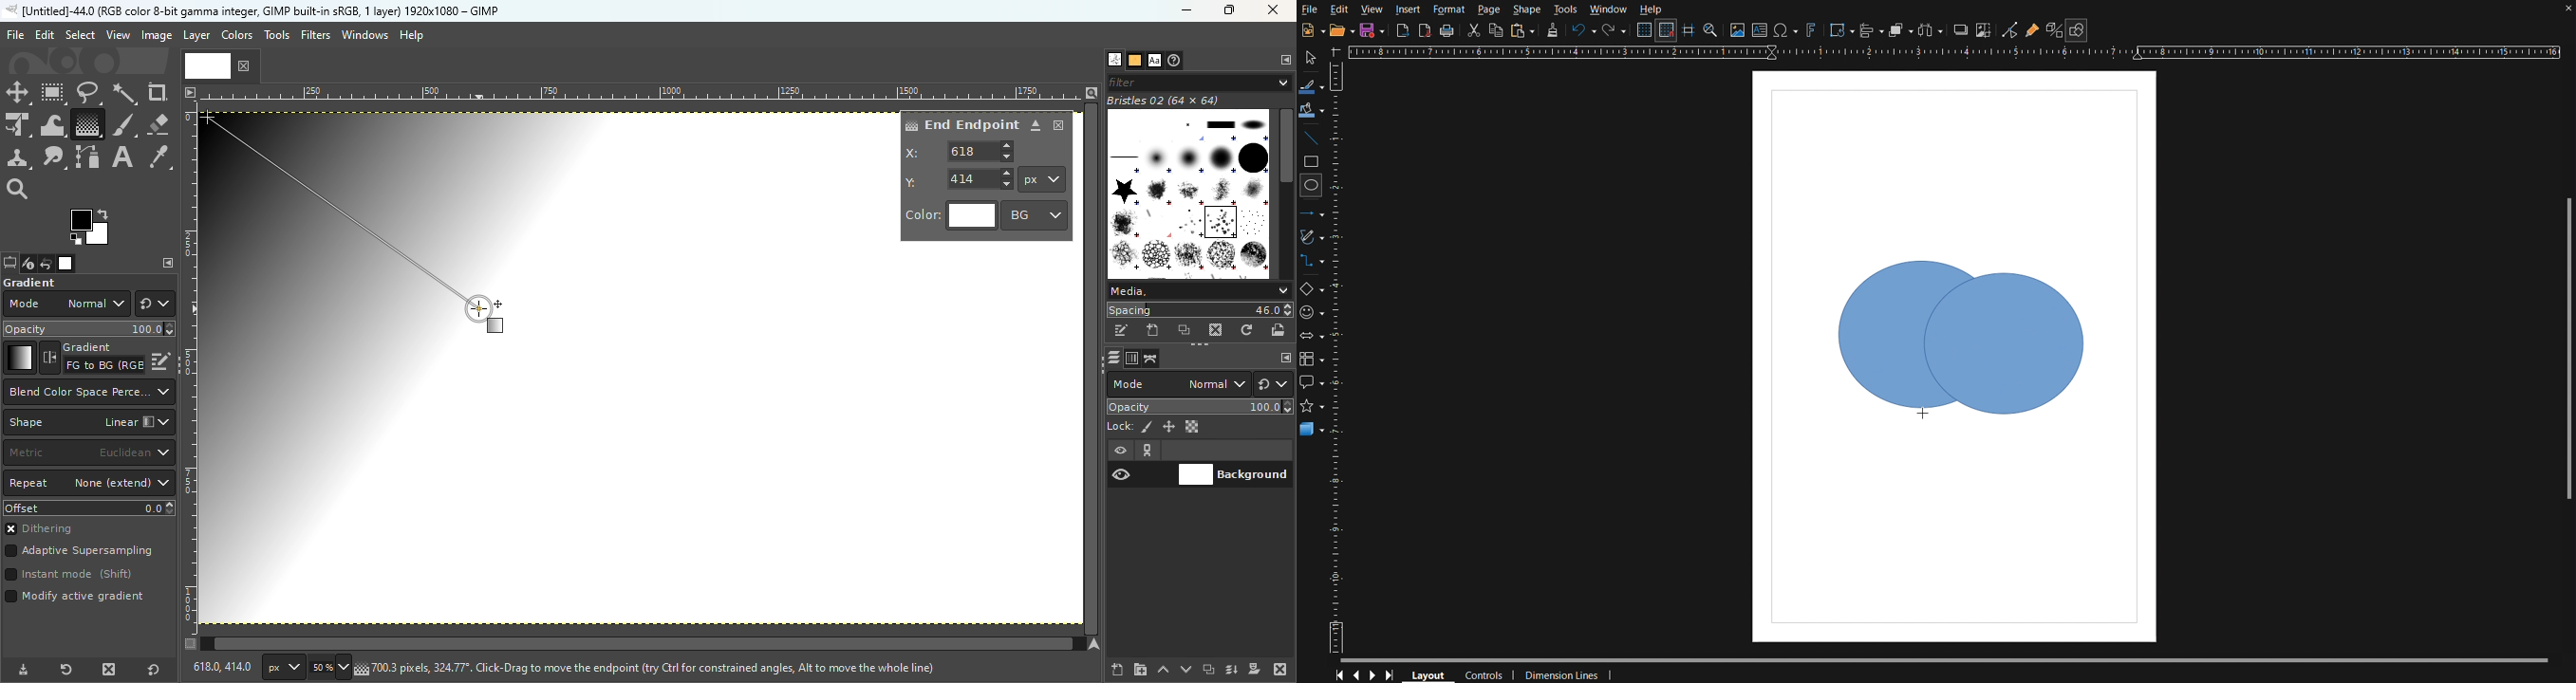  I want to click on 460,100, so click(219, 666).